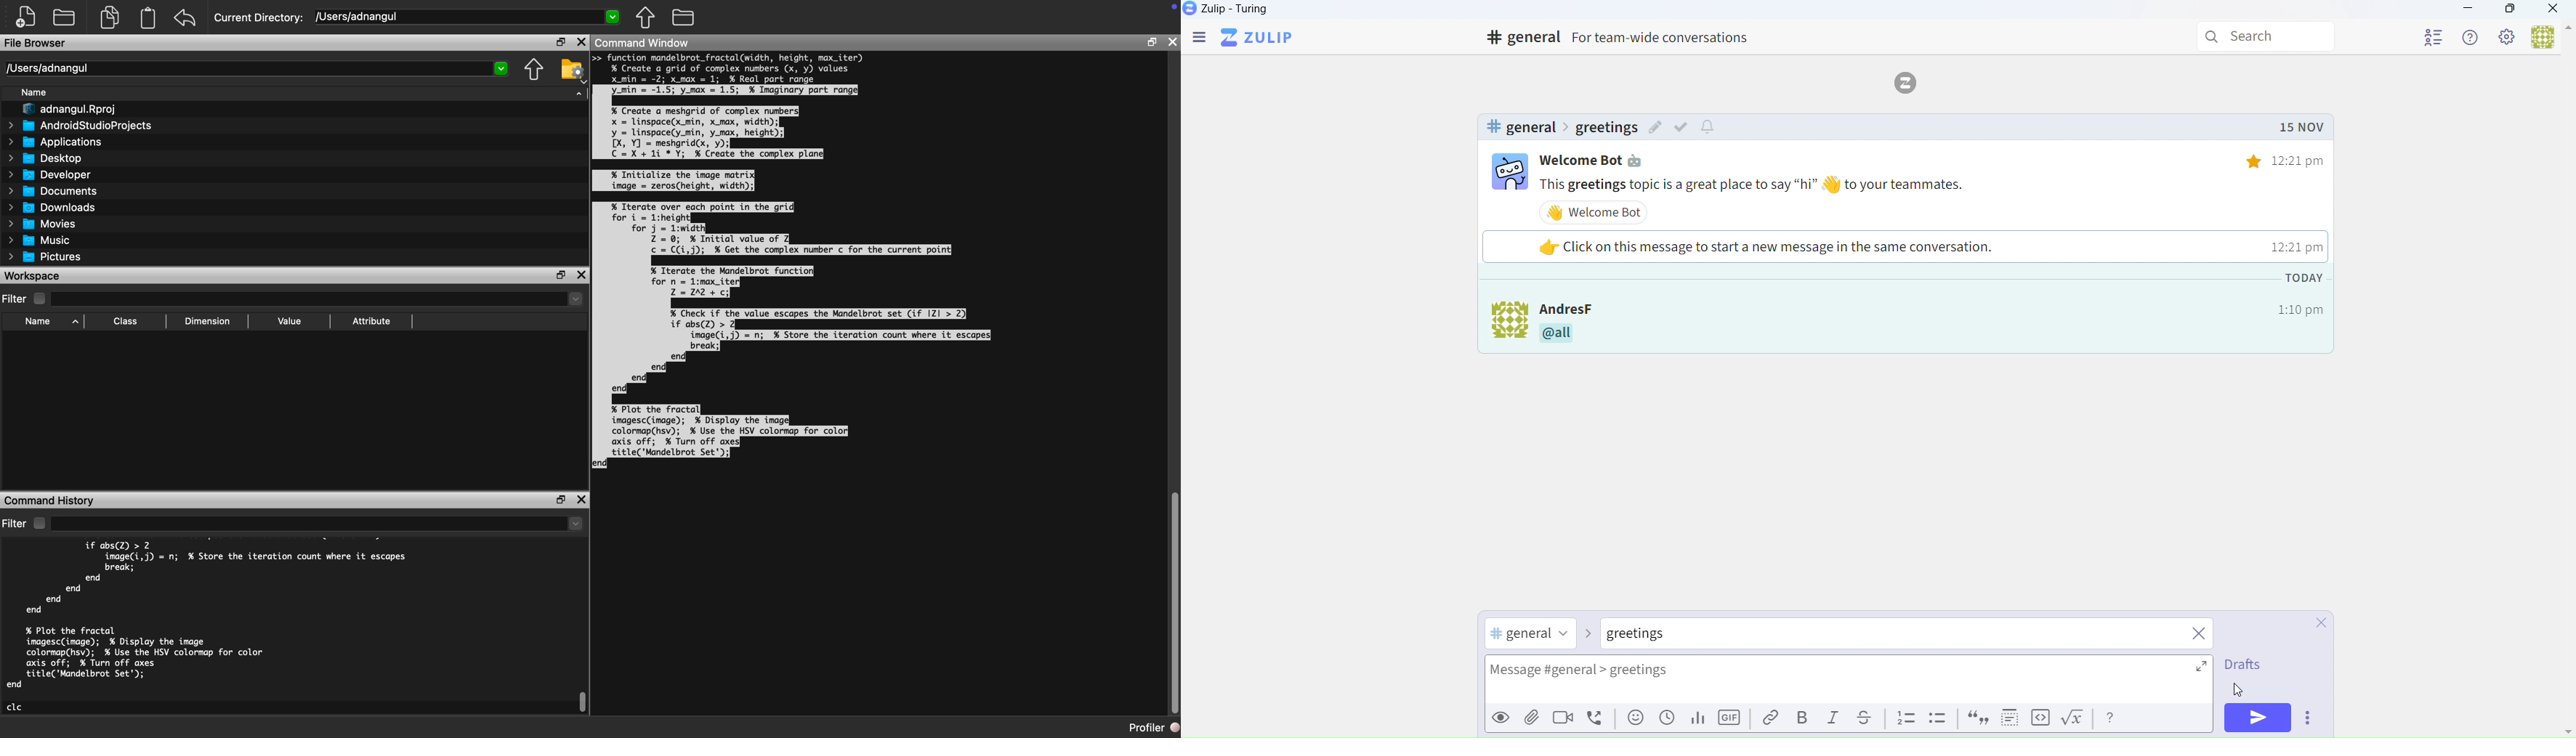 The image size is (2576, 756). I want to click on % Plot the fractal
imagesc(image); % Display the image]
colormapChsv); % Use the HSV colormap for color]
axis off; % Turn off axes]
title('Mandelbrot Set');

end, so click(721, 435).